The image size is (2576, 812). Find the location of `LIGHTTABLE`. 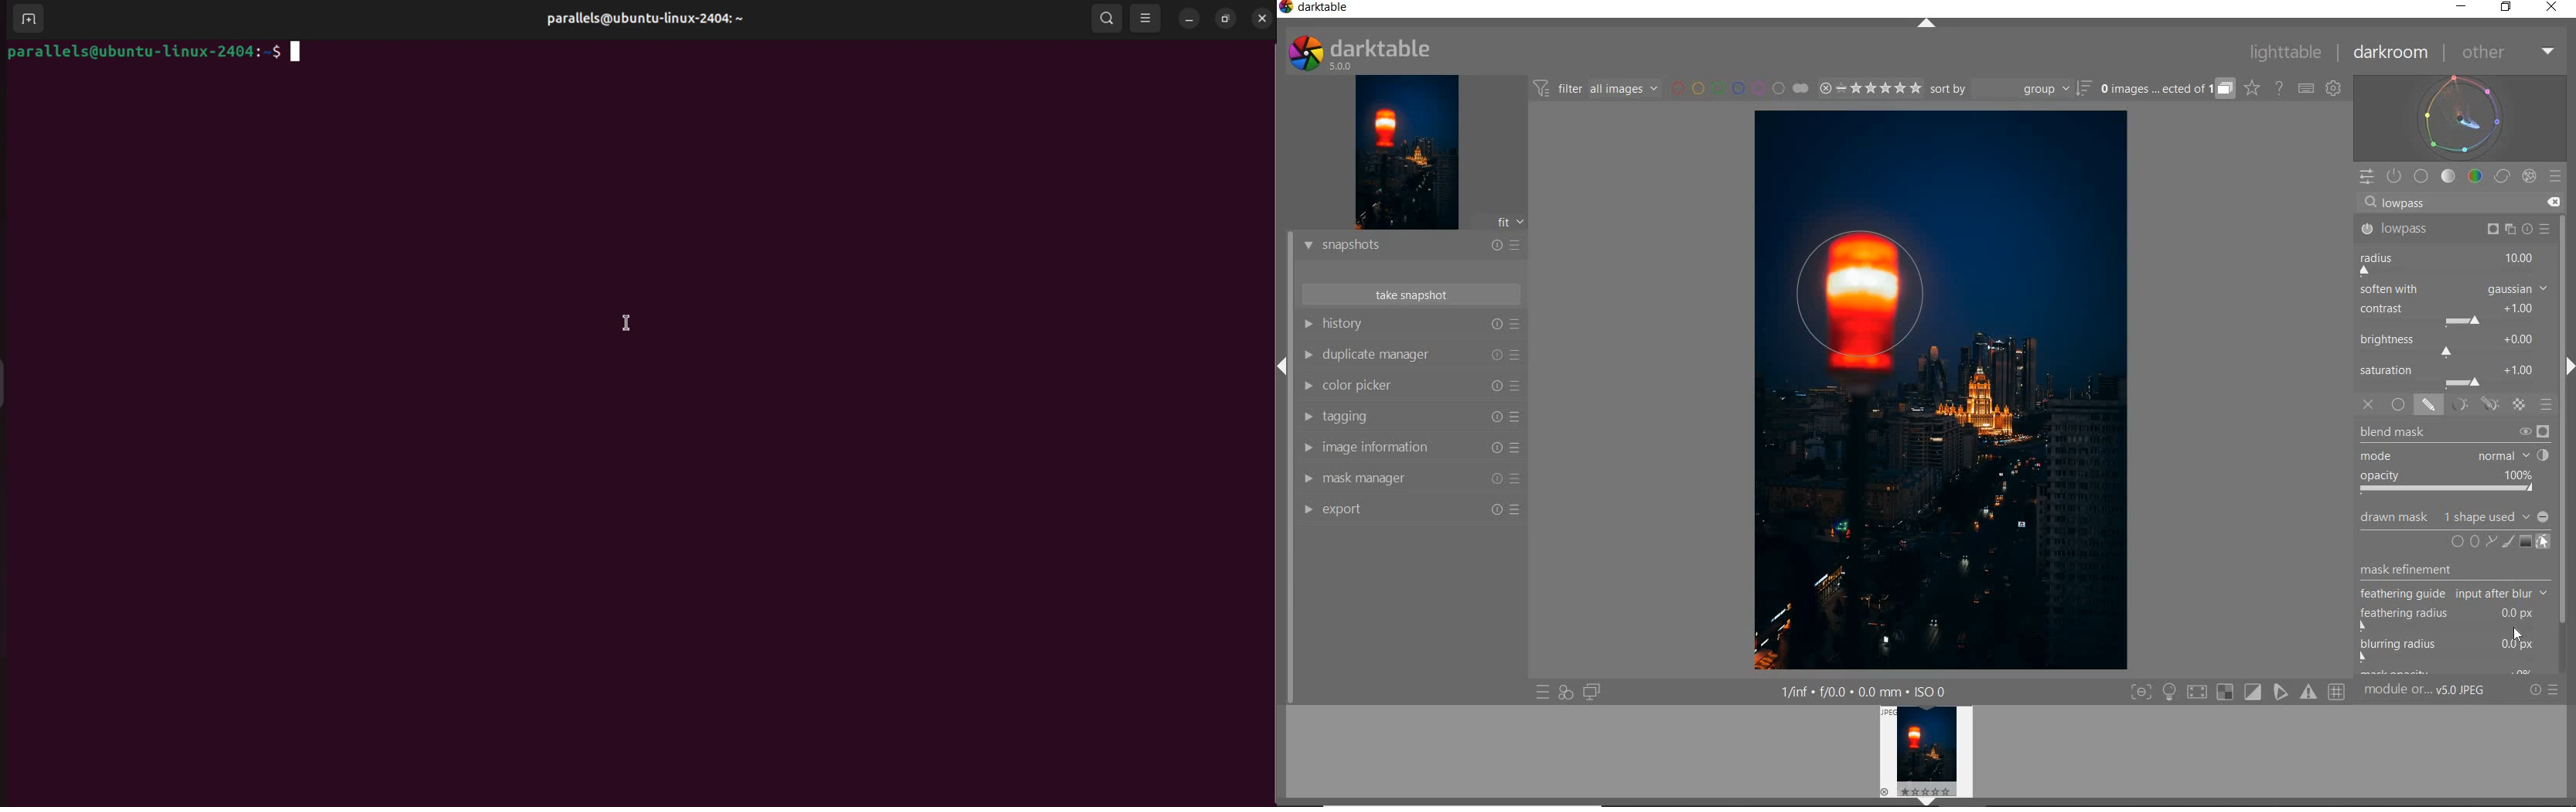

LIGHTTABLE is located at coordinates (2288, 51).